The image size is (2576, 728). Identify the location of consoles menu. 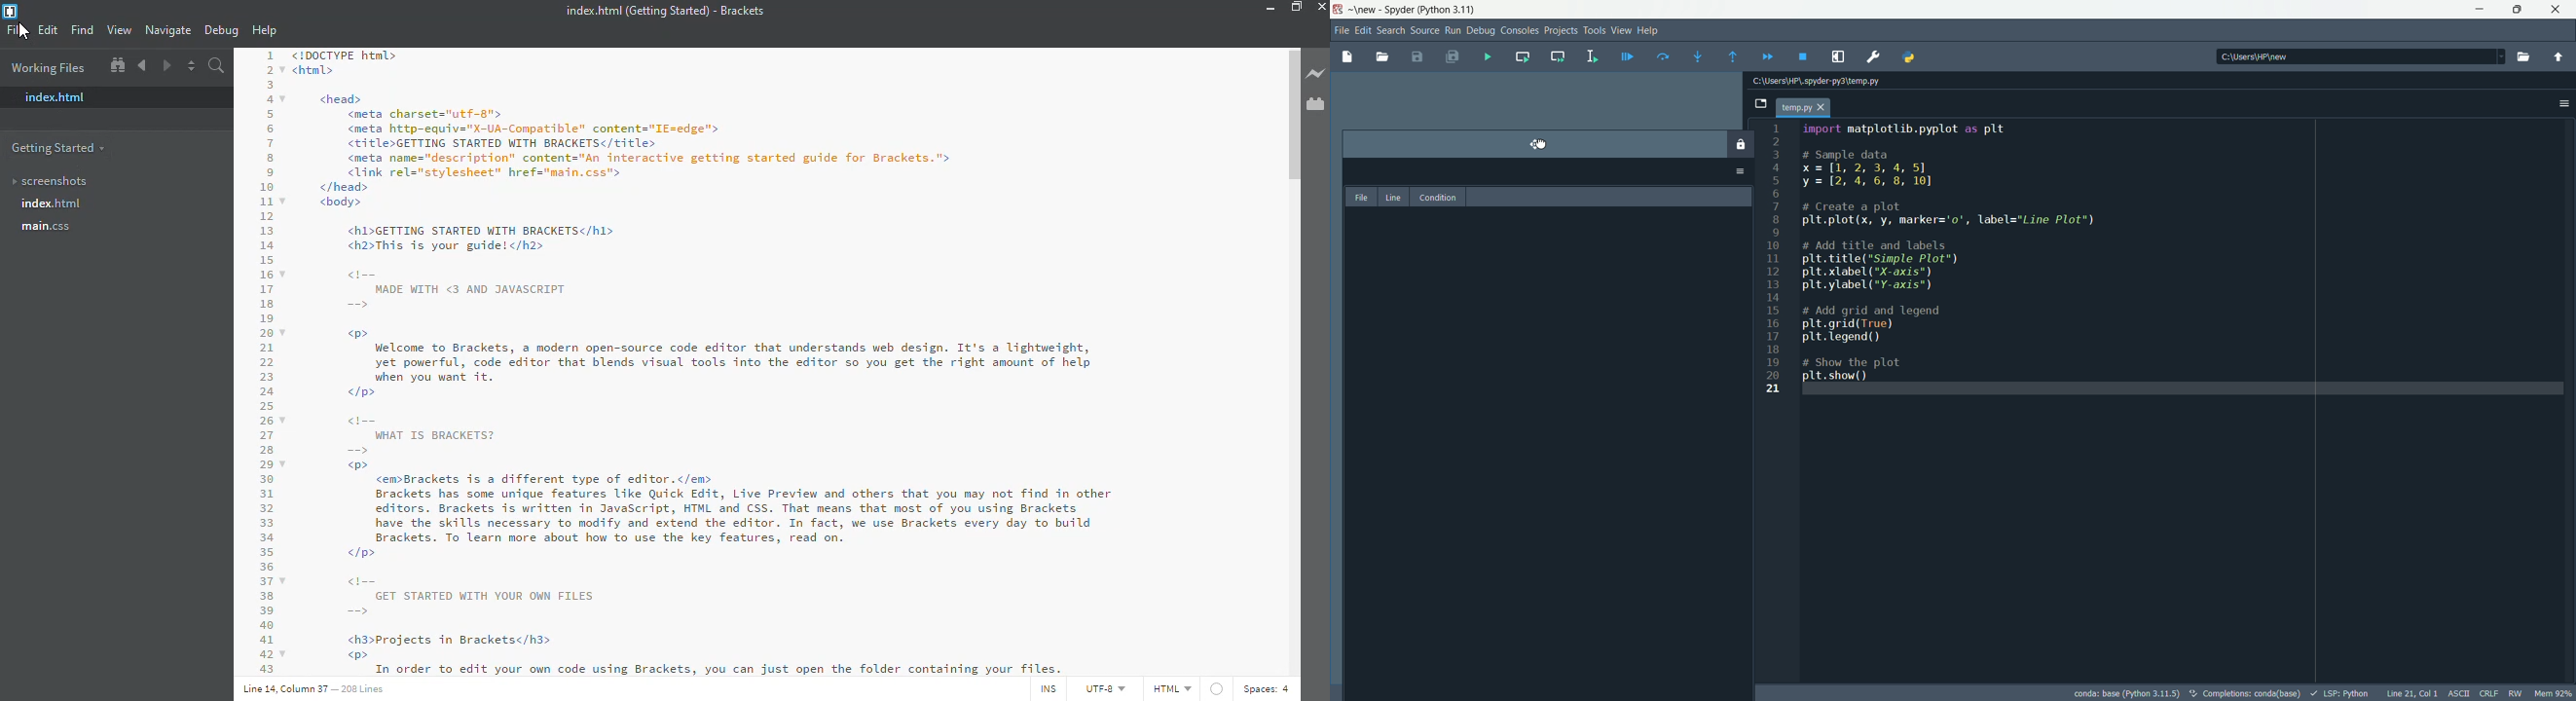
(1519, 30).